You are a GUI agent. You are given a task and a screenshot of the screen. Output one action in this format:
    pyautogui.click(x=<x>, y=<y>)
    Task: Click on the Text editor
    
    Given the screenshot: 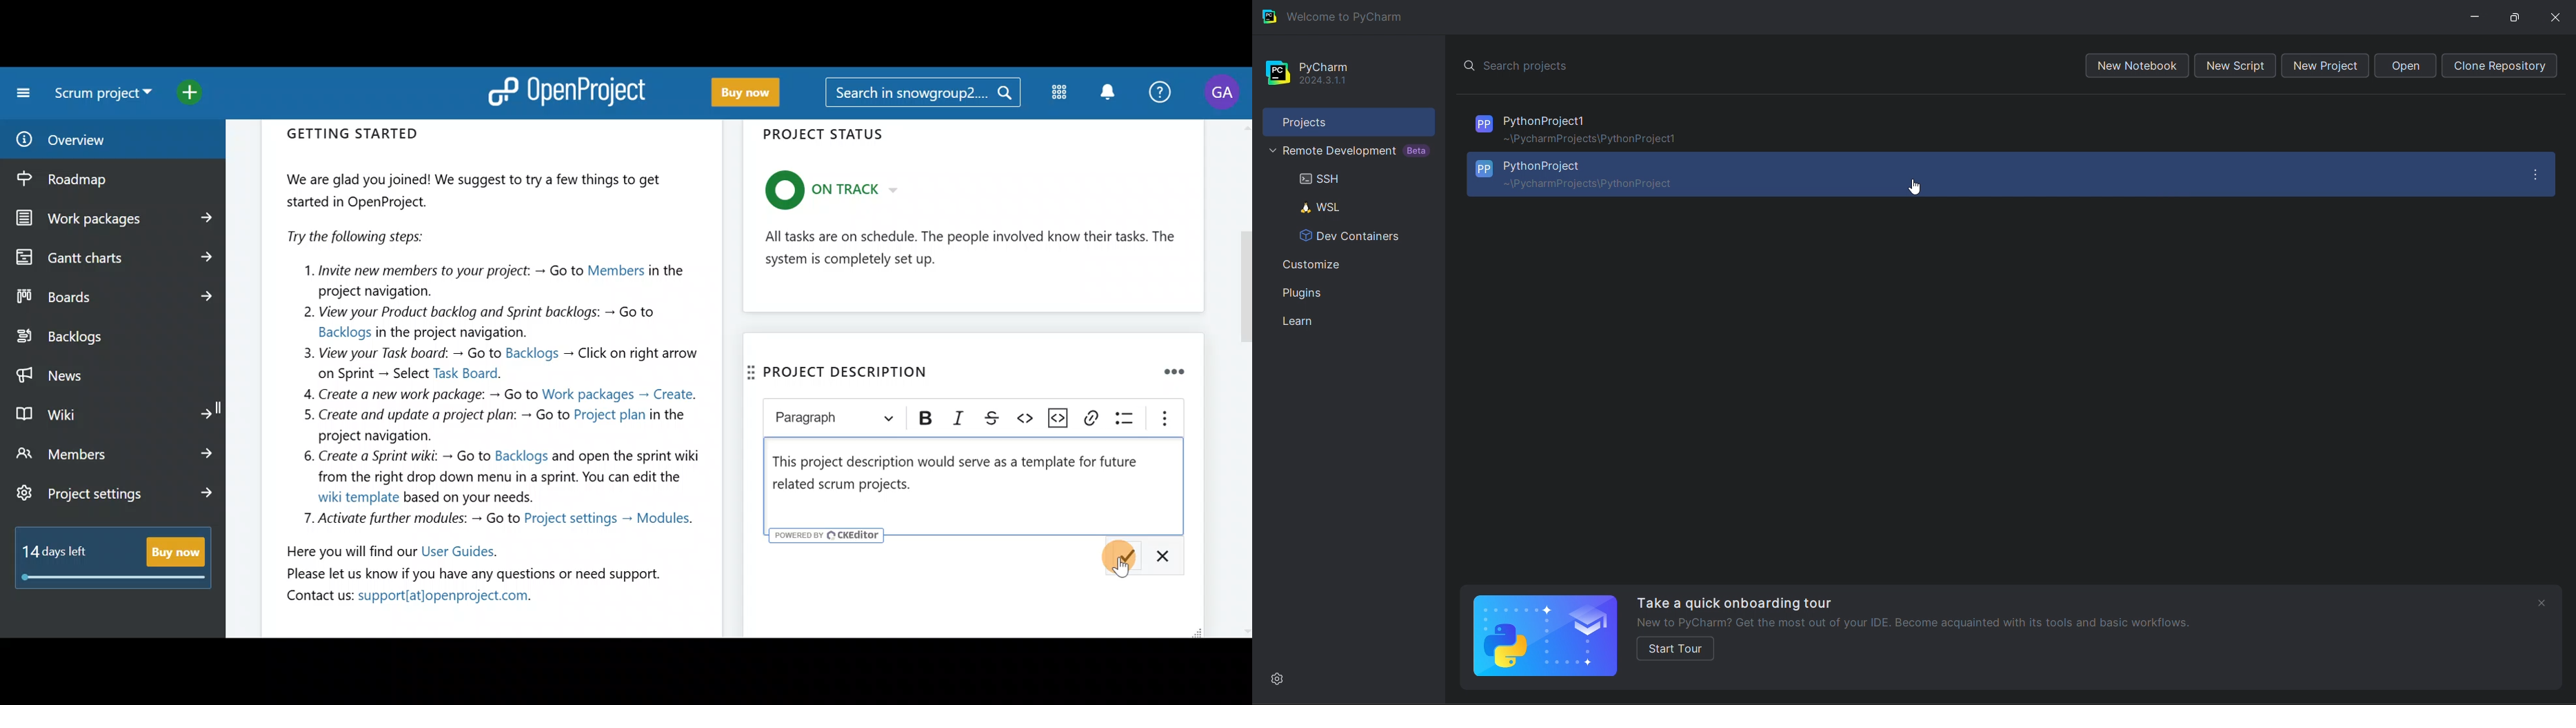 What is the action you would take?
    pyautogui.click(x=975, y=484)
    